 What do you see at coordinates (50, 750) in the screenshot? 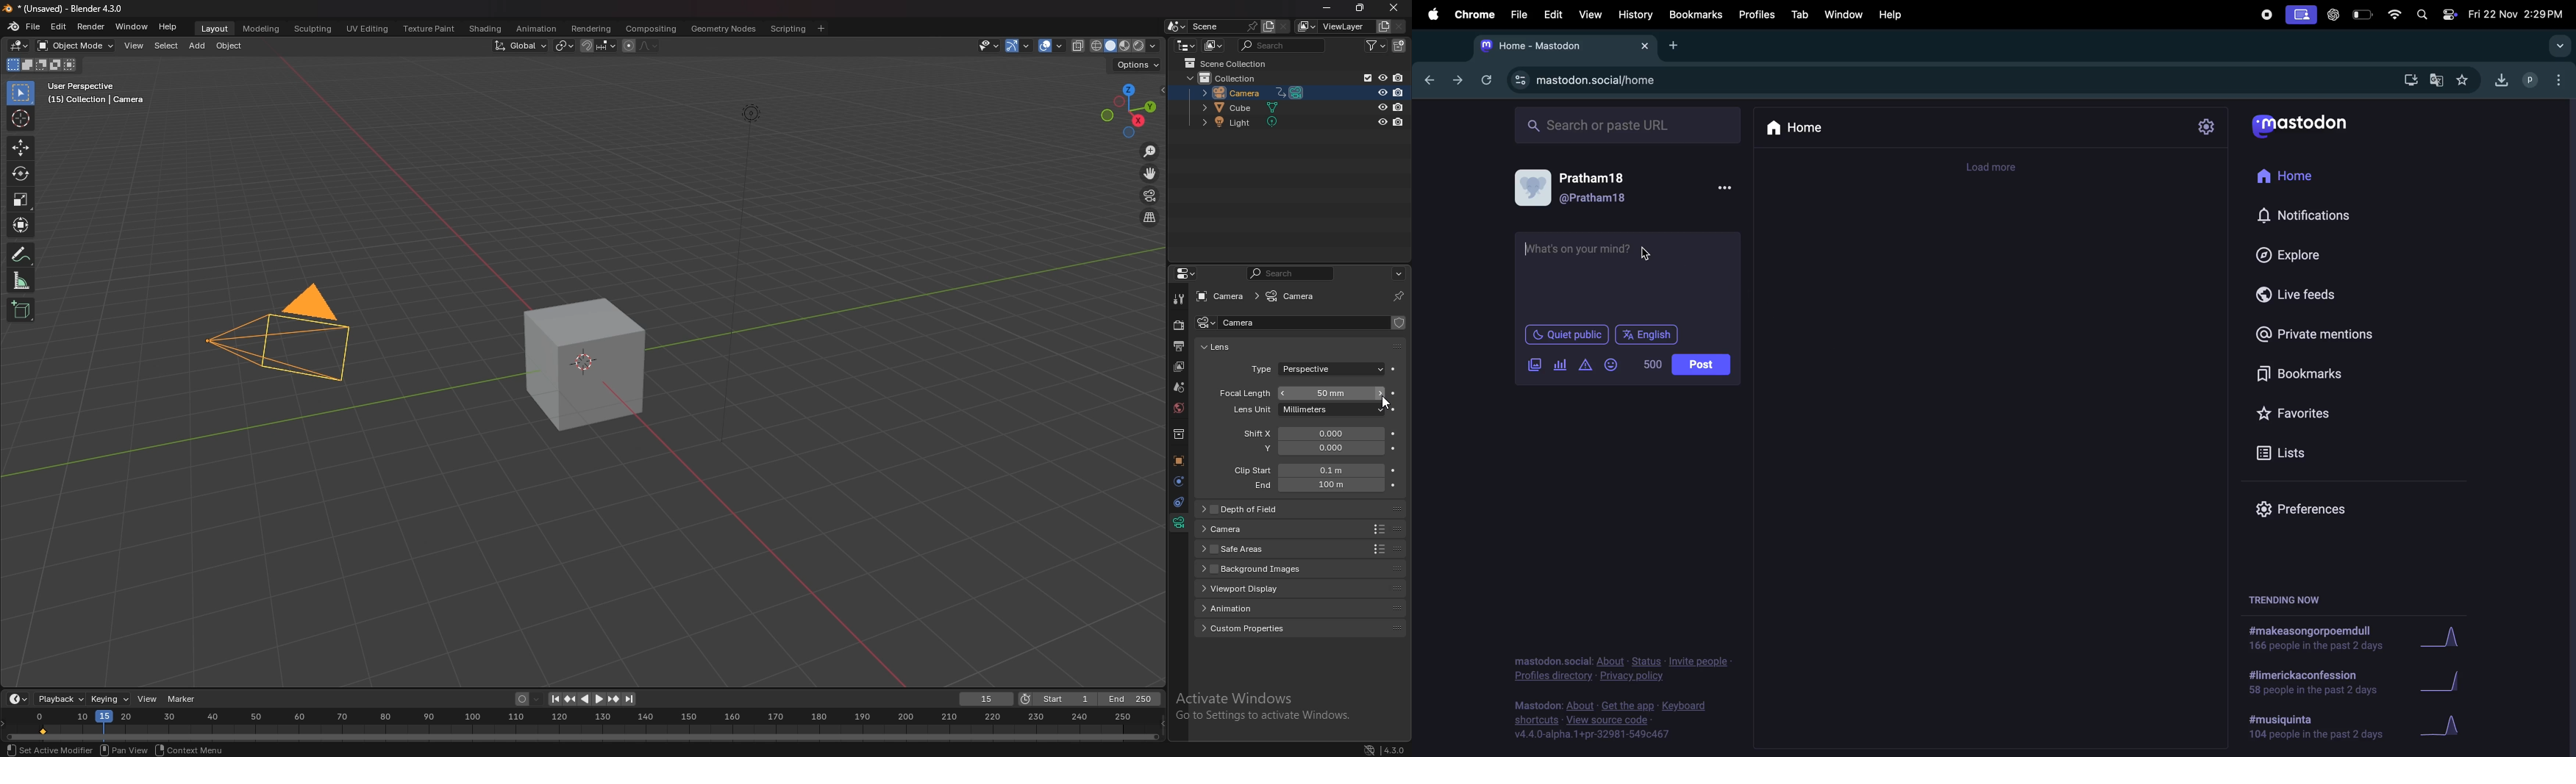
I see `set active modifier` at bounding box center [50, 750].